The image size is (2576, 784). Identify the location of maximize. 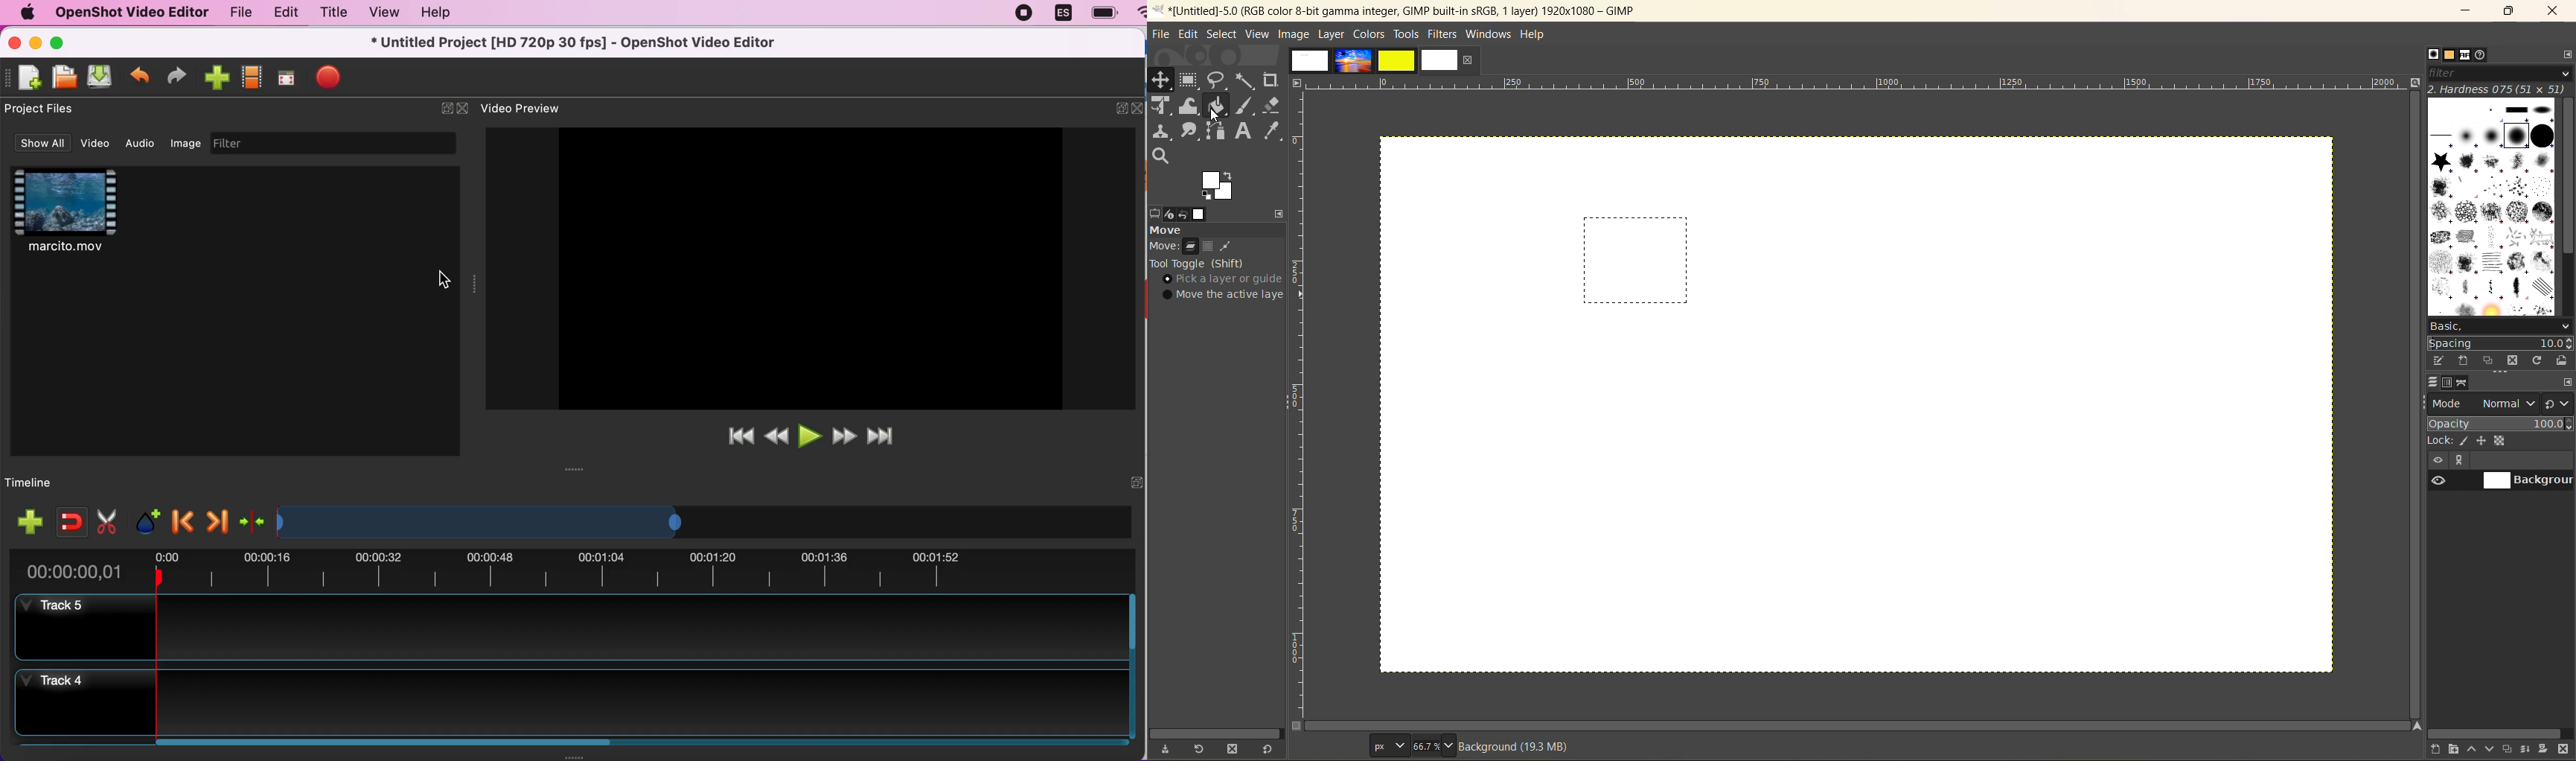
(2509, 13).